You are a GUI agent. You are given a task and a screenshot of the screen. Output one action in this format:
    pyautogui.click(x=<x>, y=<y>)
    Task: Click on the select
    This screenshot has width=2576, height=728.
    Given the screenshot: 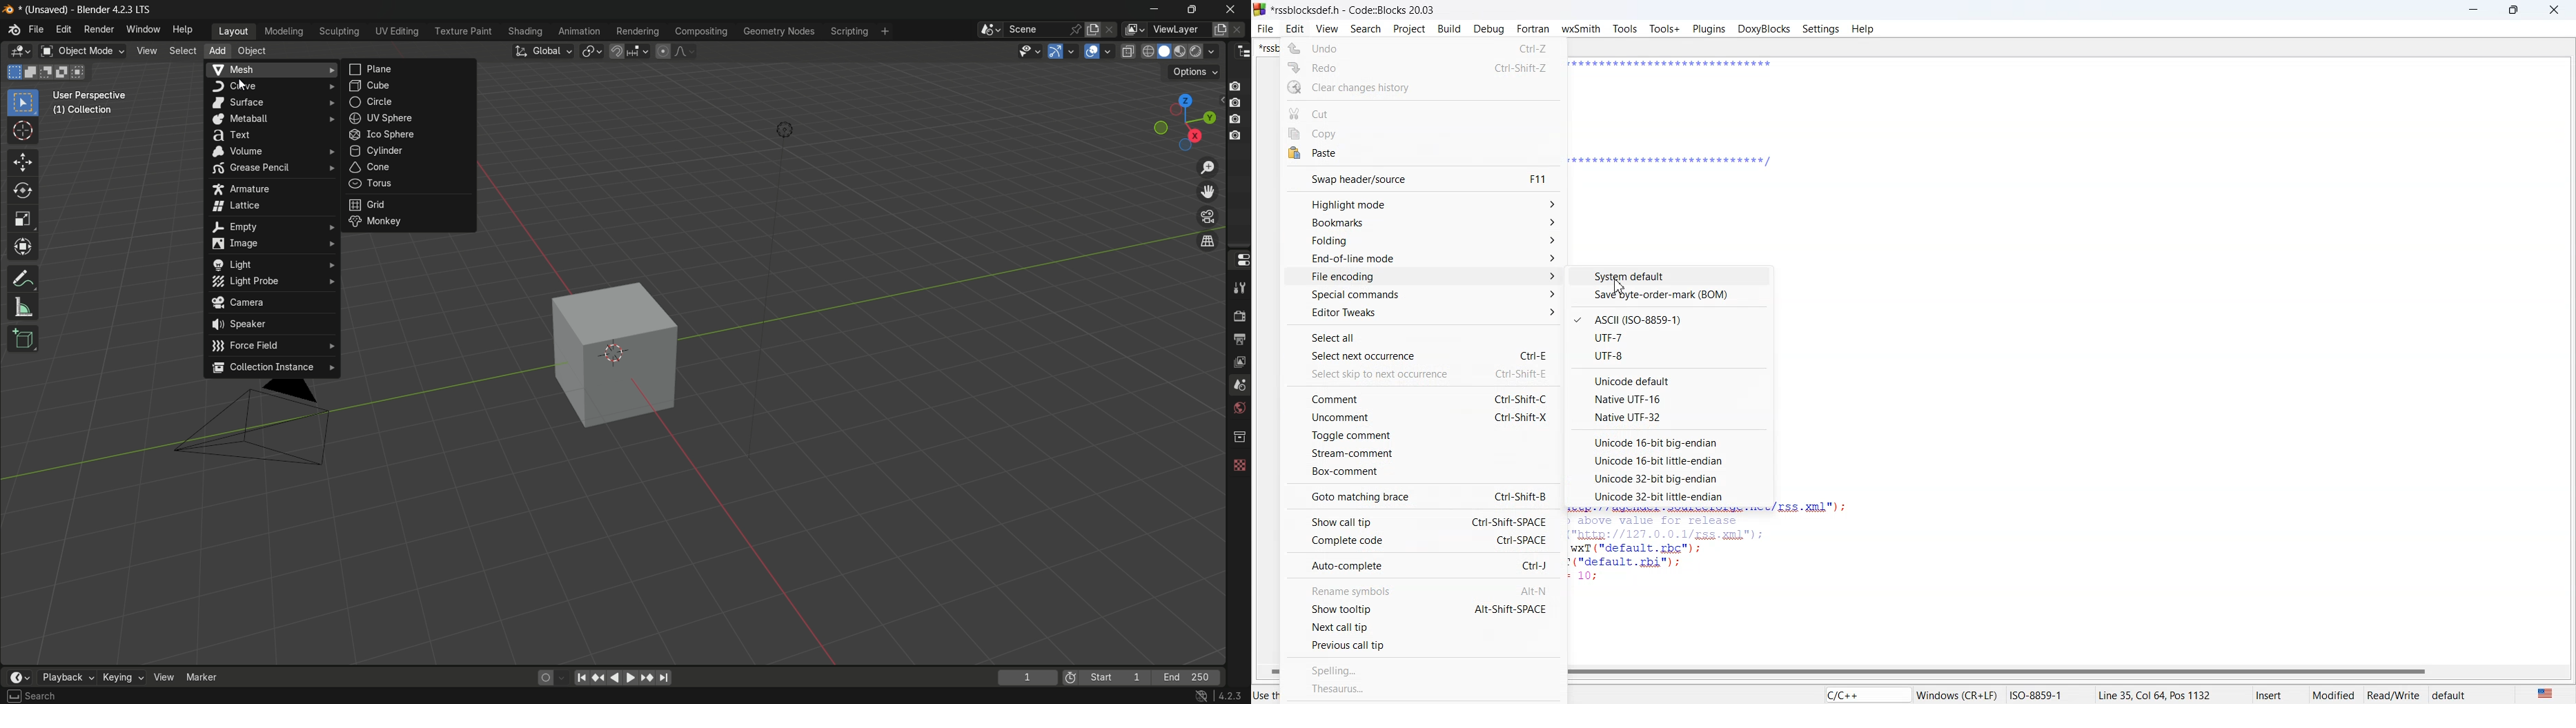 What is the action you would take?
    pyautogui.click(x=31, y=697)
    